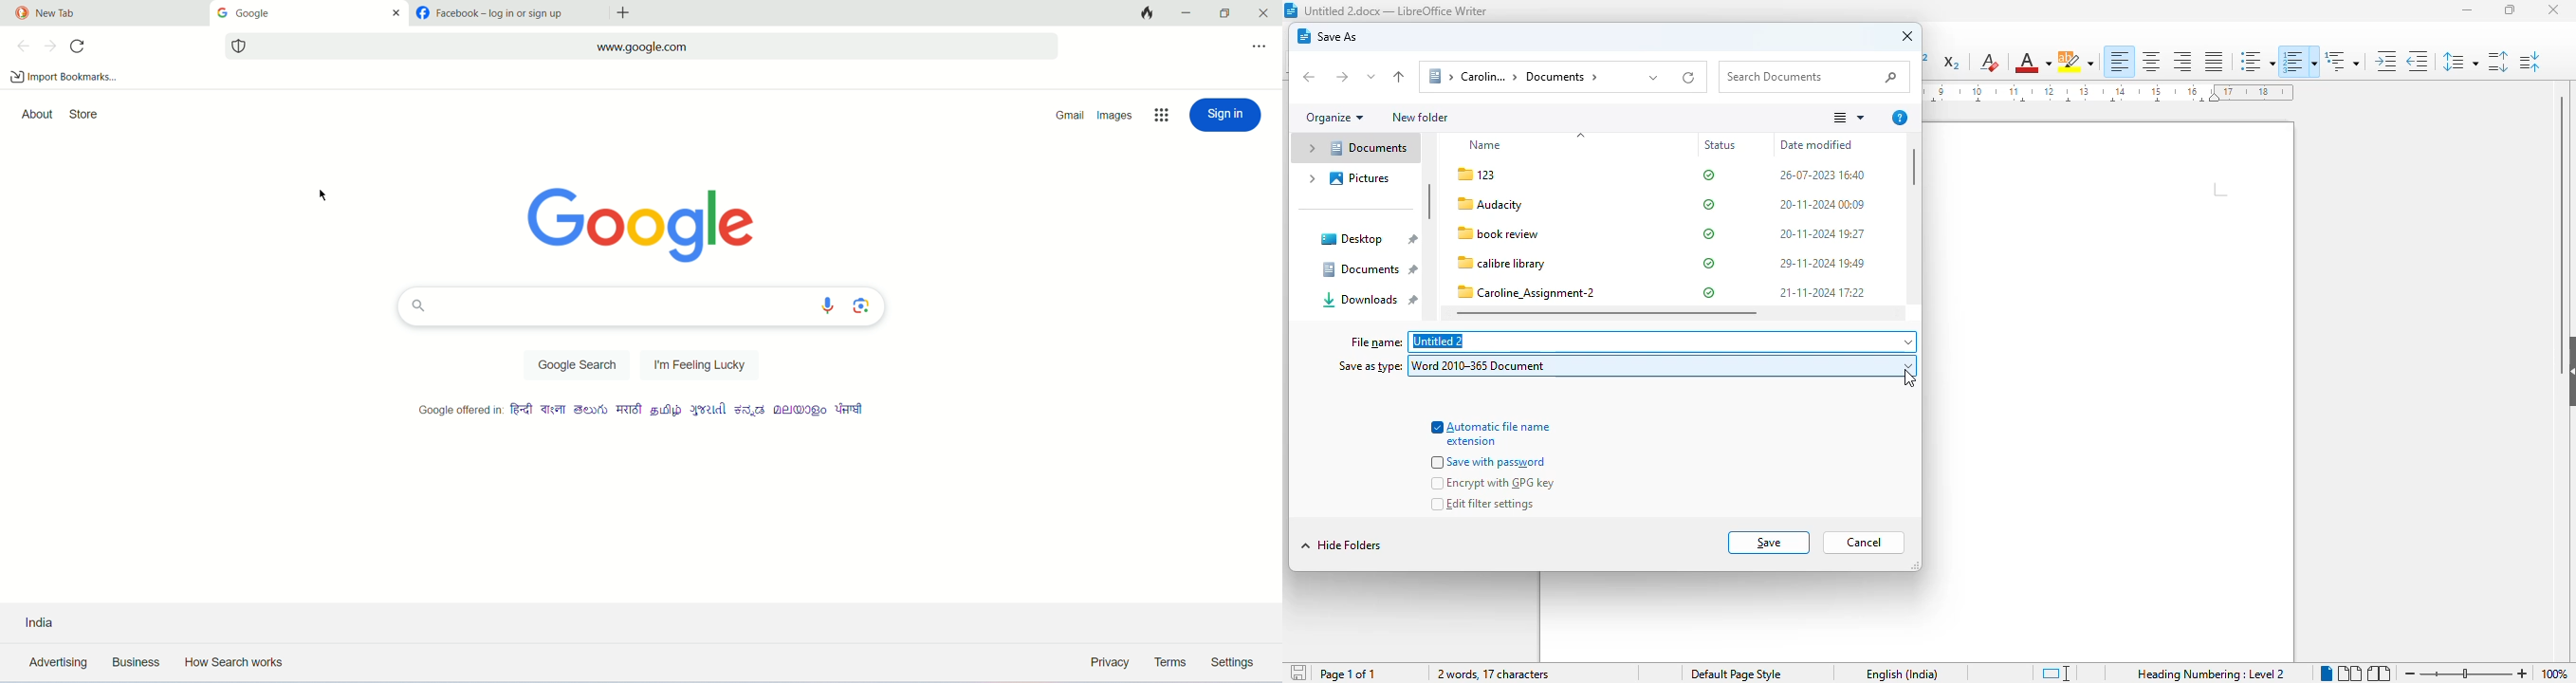 This screenshot has height=700, width=2576. Describe the element at coordinates (623, 14) in the screenshot. I see `add tabs` at that location.